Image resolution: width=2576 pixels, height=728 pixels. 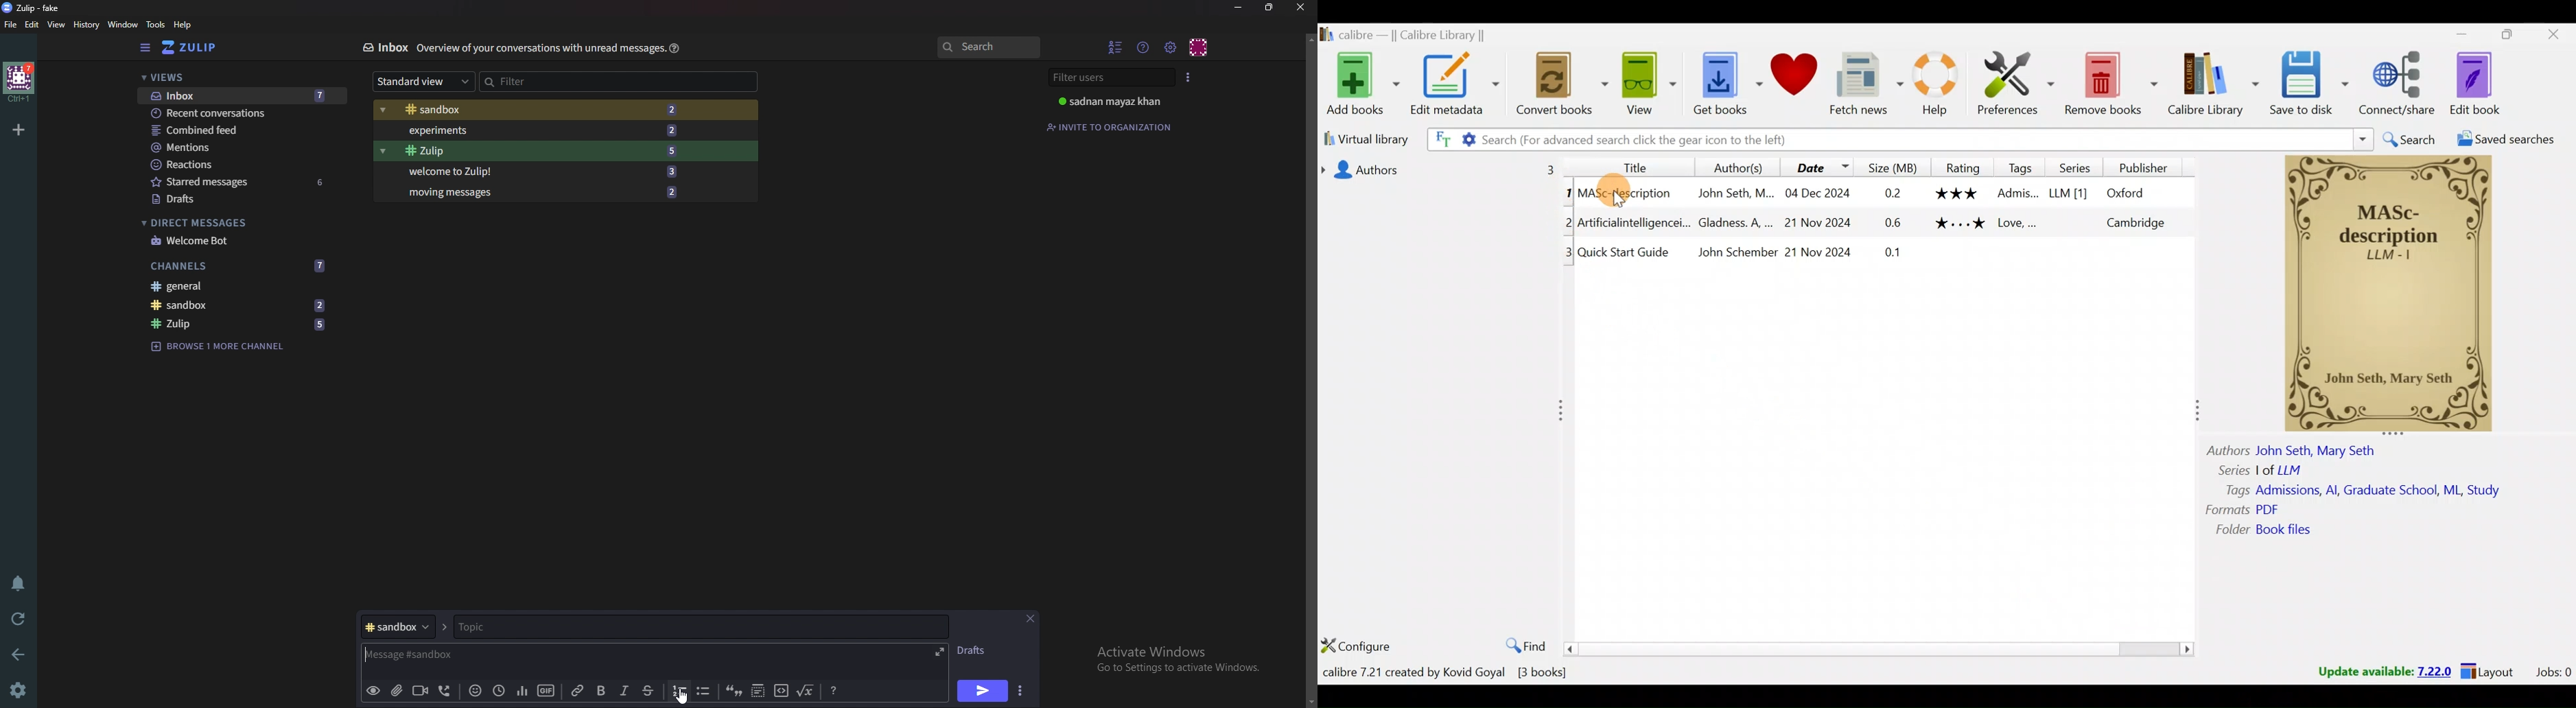 I want to click on Inbox, so click(x=237, y=95).